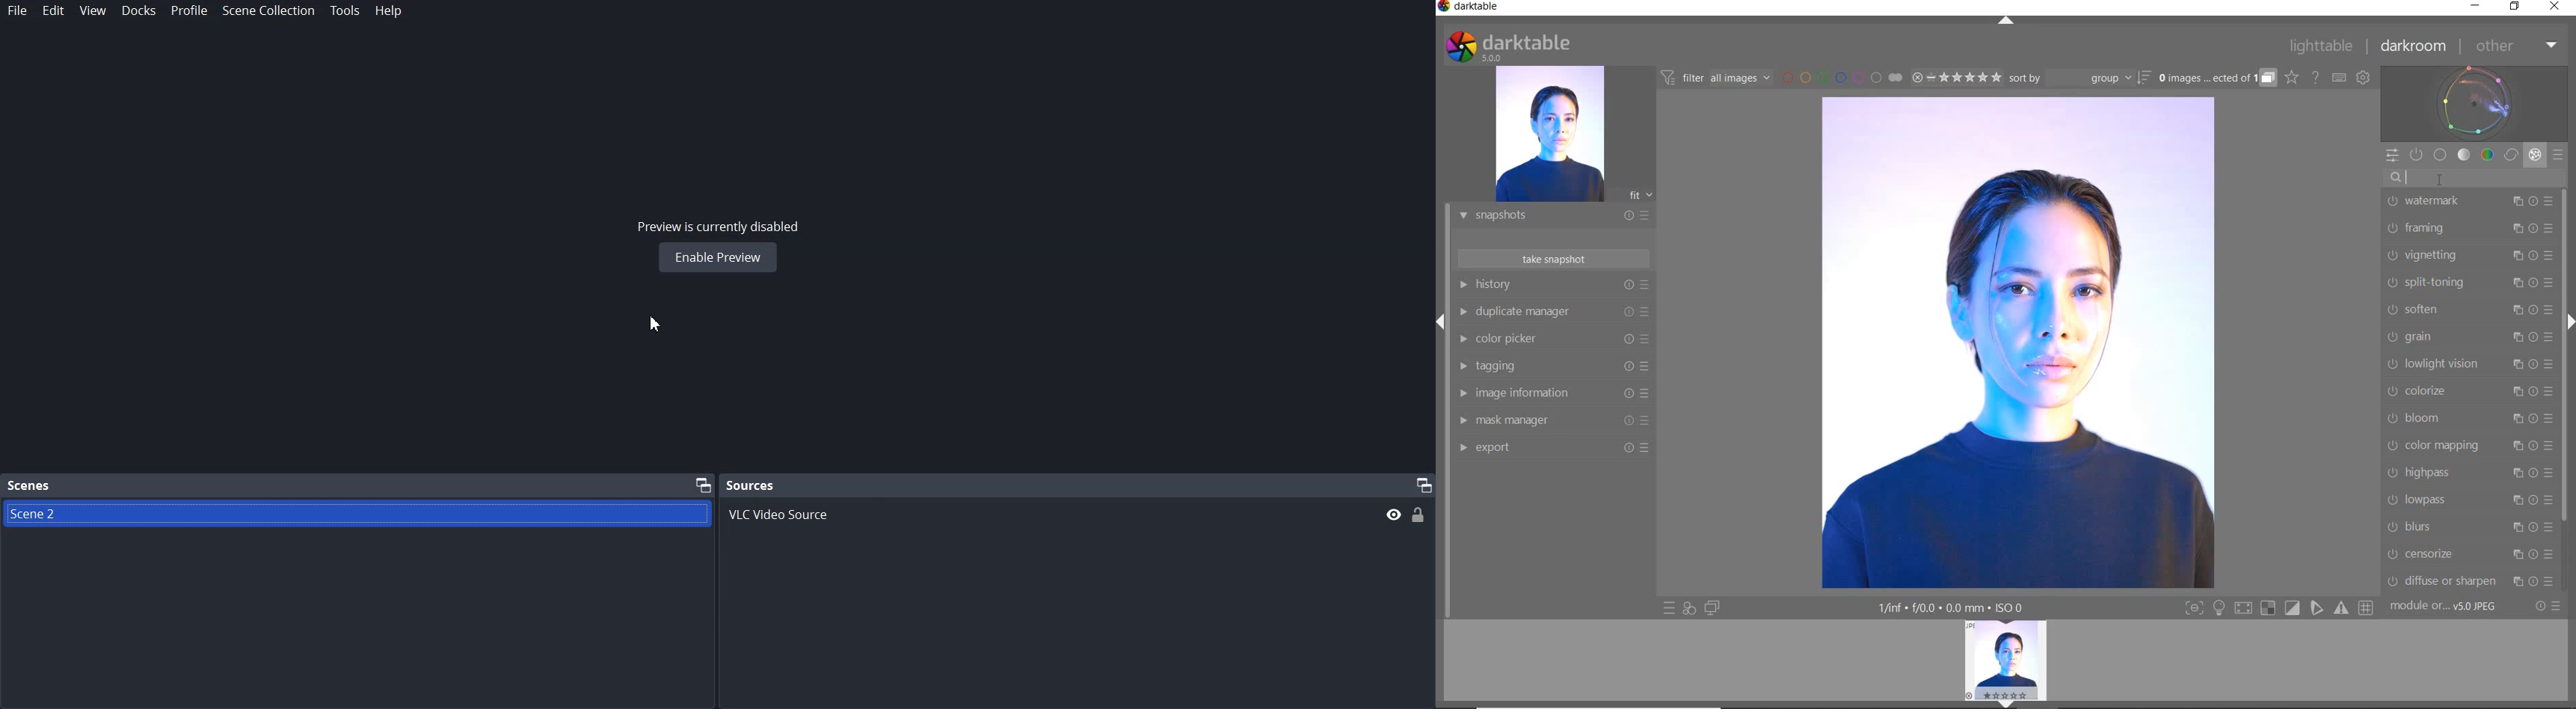  Describe the element at coordinates (1508, 47) in the screenshot. I see `SYSTEM LOGO` at that location.